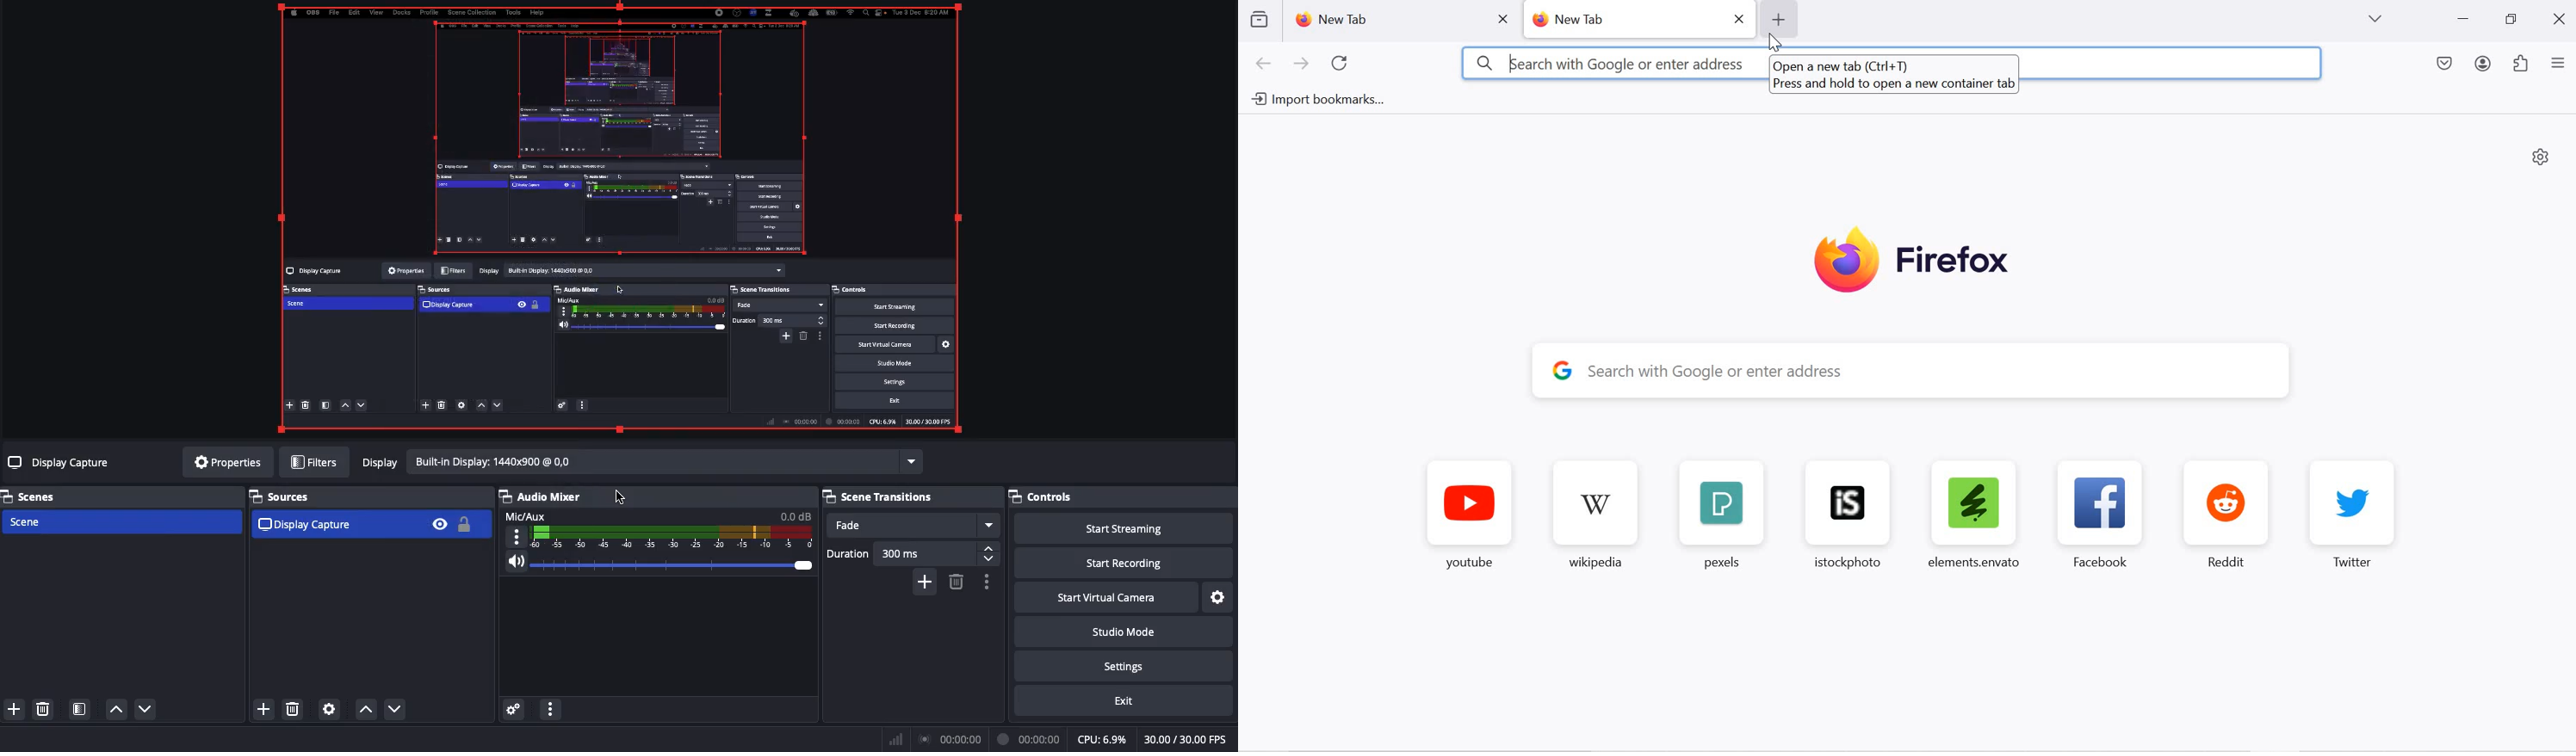  I want to click on Broadcast , so click(951, 739).